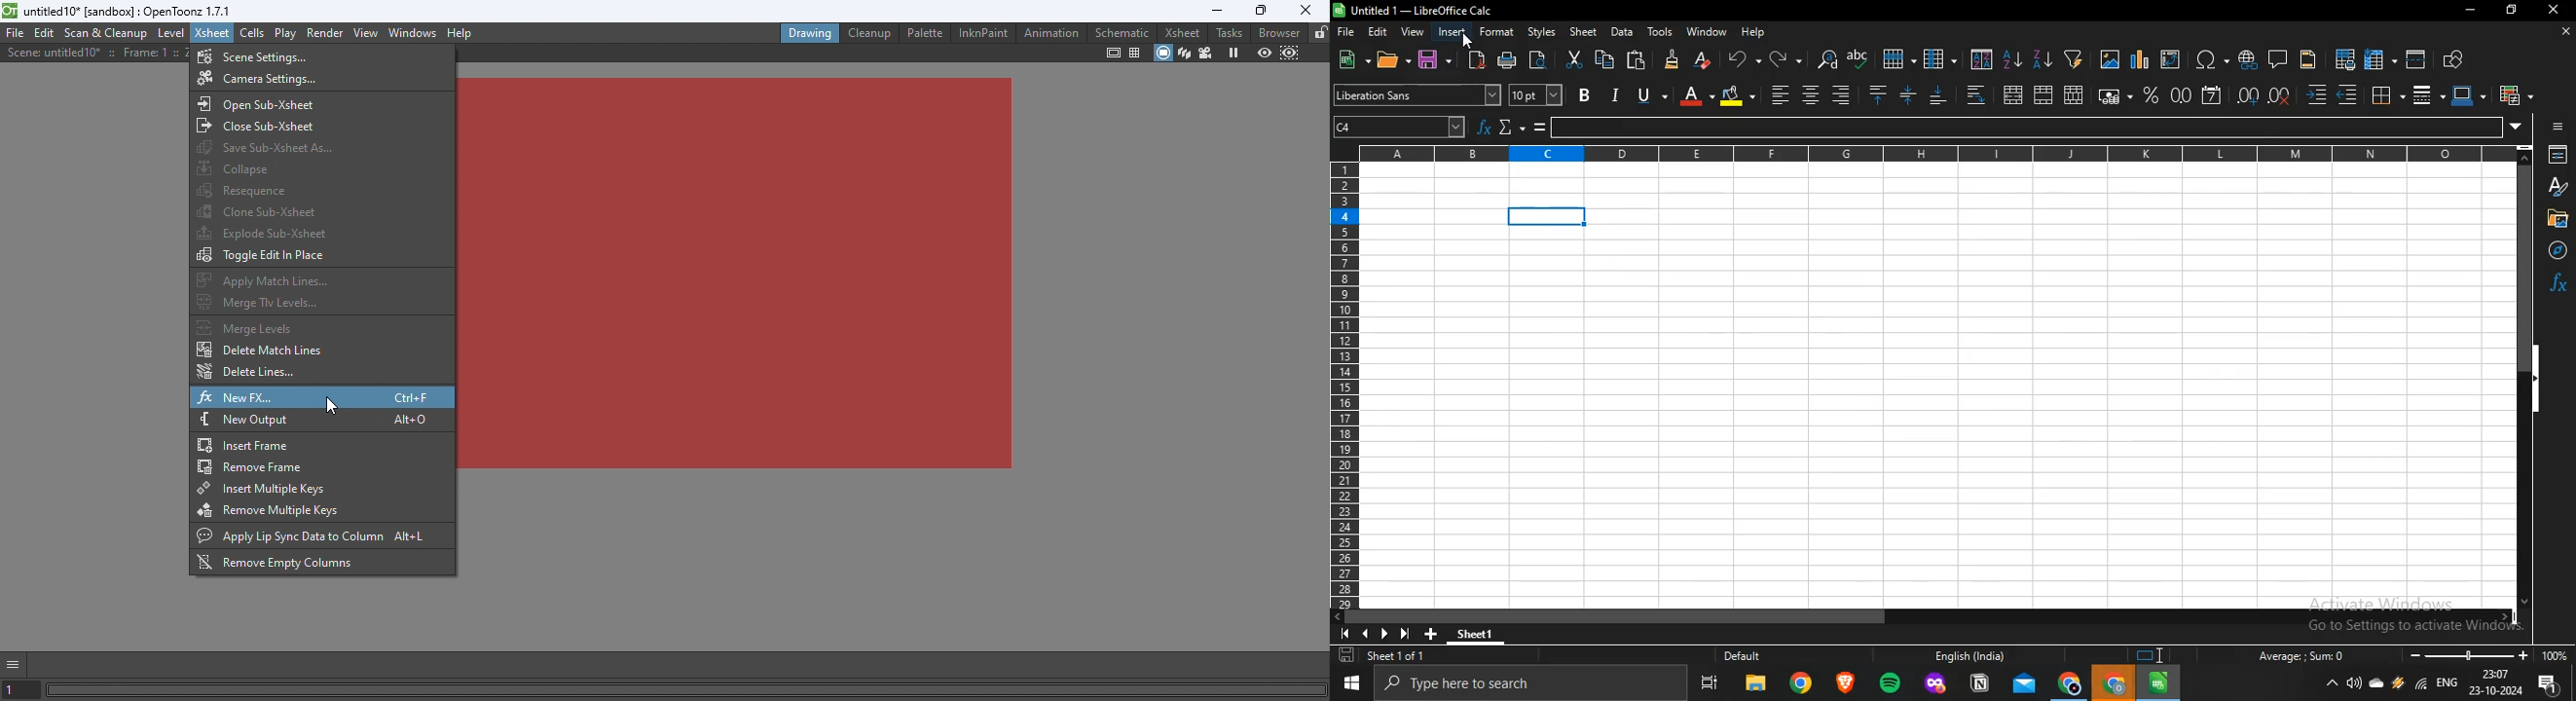 This screenshot has height=728, width=2576. Describe the element at coordinates (1980, 685) in the screenshot. I see `notion` at that location.